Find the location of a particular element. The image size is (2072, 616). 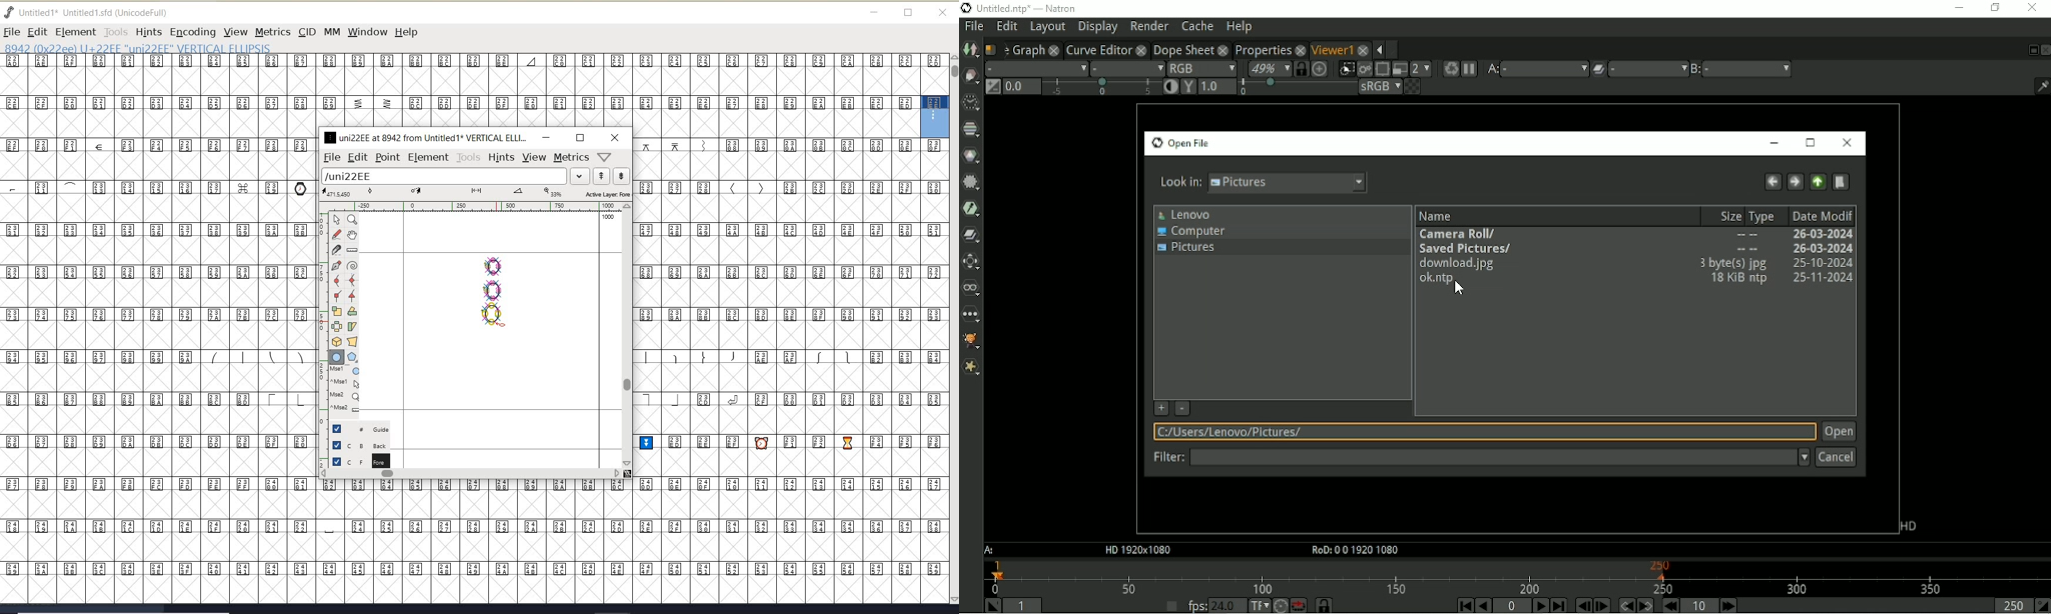

Edit is located at coordinates (1006, 27).